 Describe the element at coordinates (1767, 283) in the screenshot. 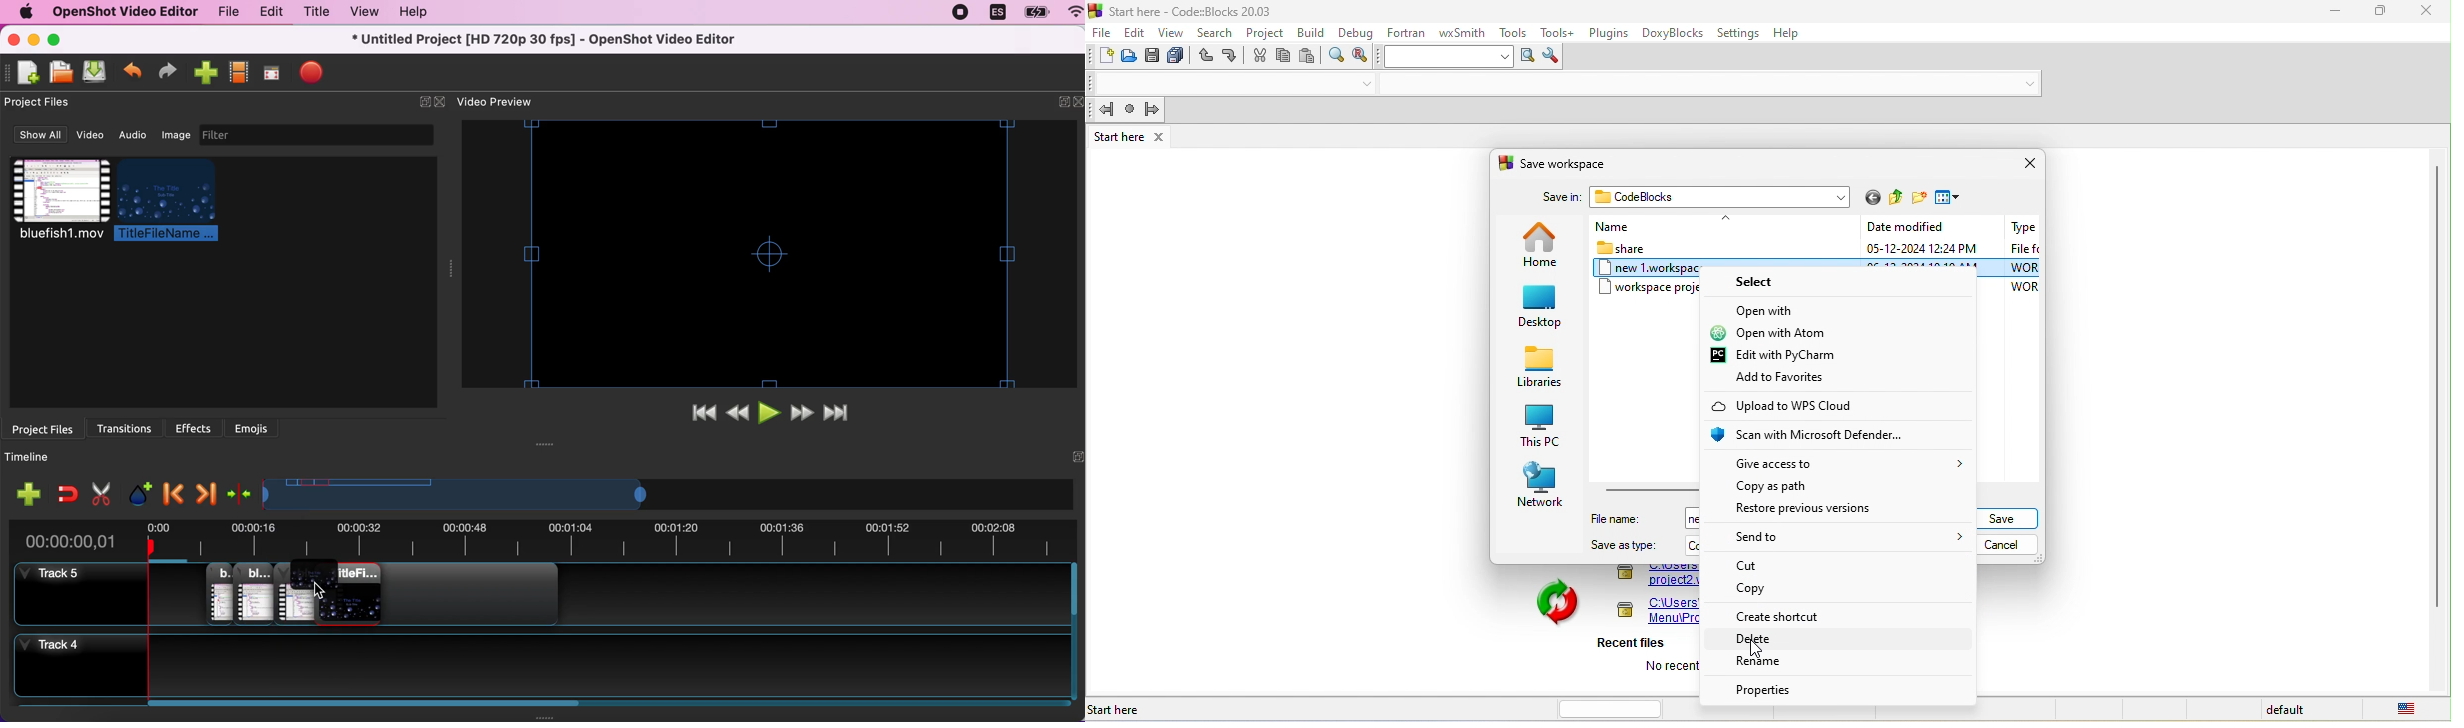

I see `select` at that location.